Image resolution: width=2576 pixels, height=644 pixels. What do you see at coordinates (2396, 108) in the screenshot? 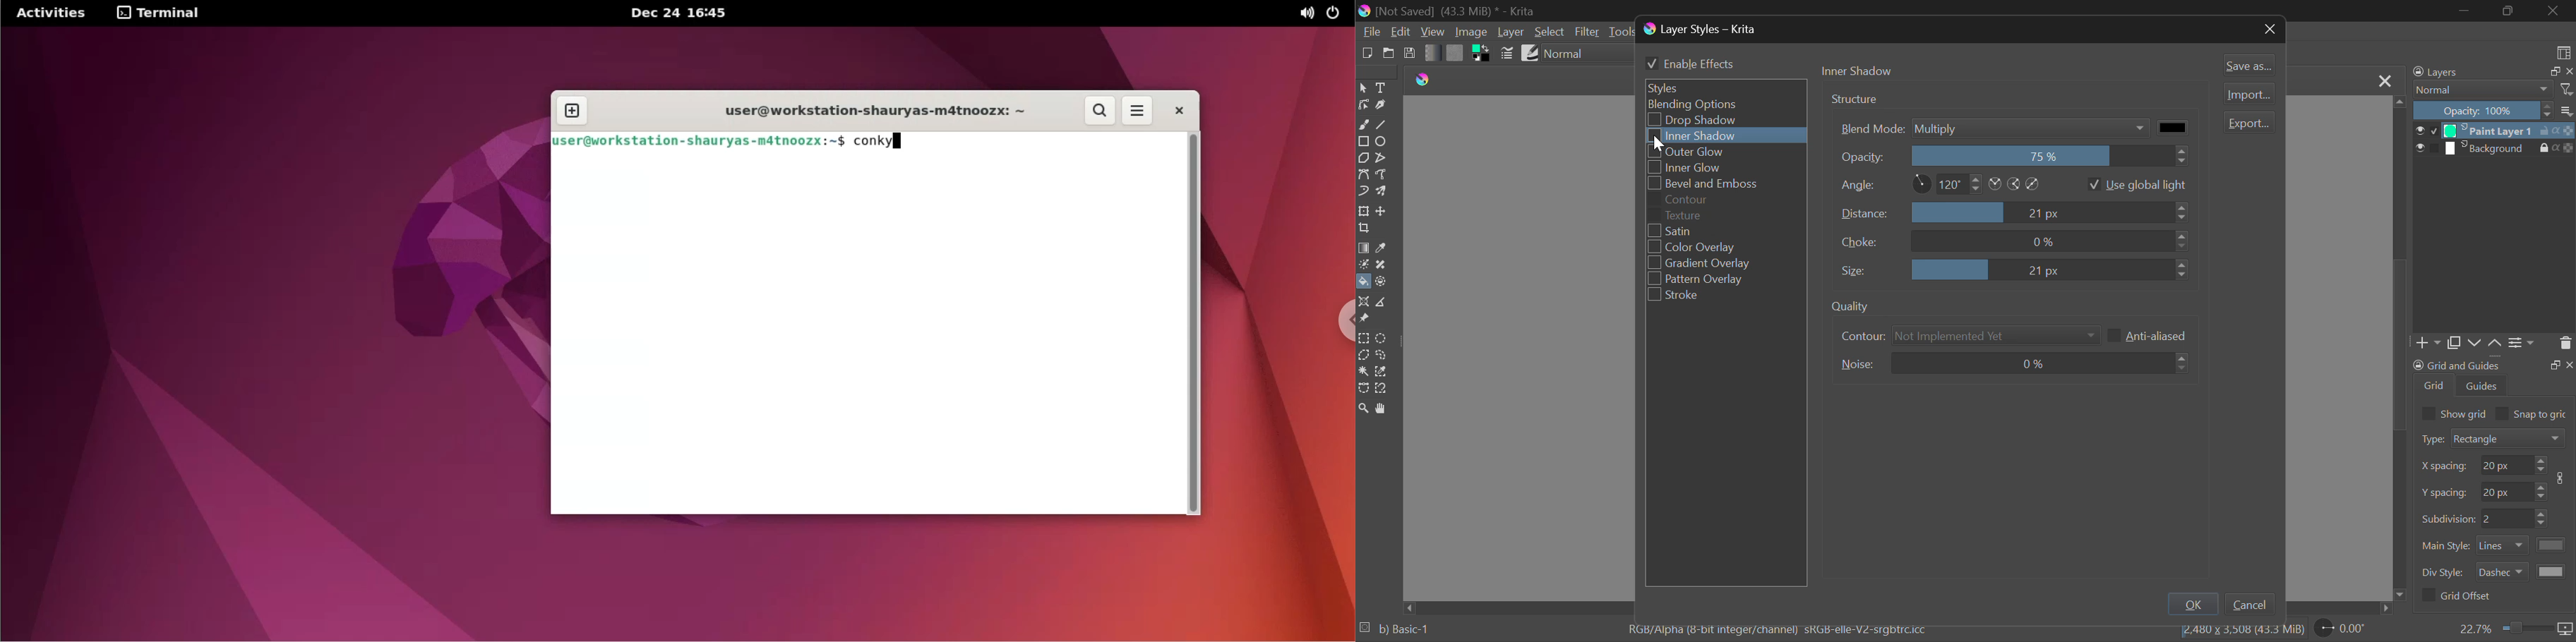
I see `move top` at bounding box center [2396, 108].